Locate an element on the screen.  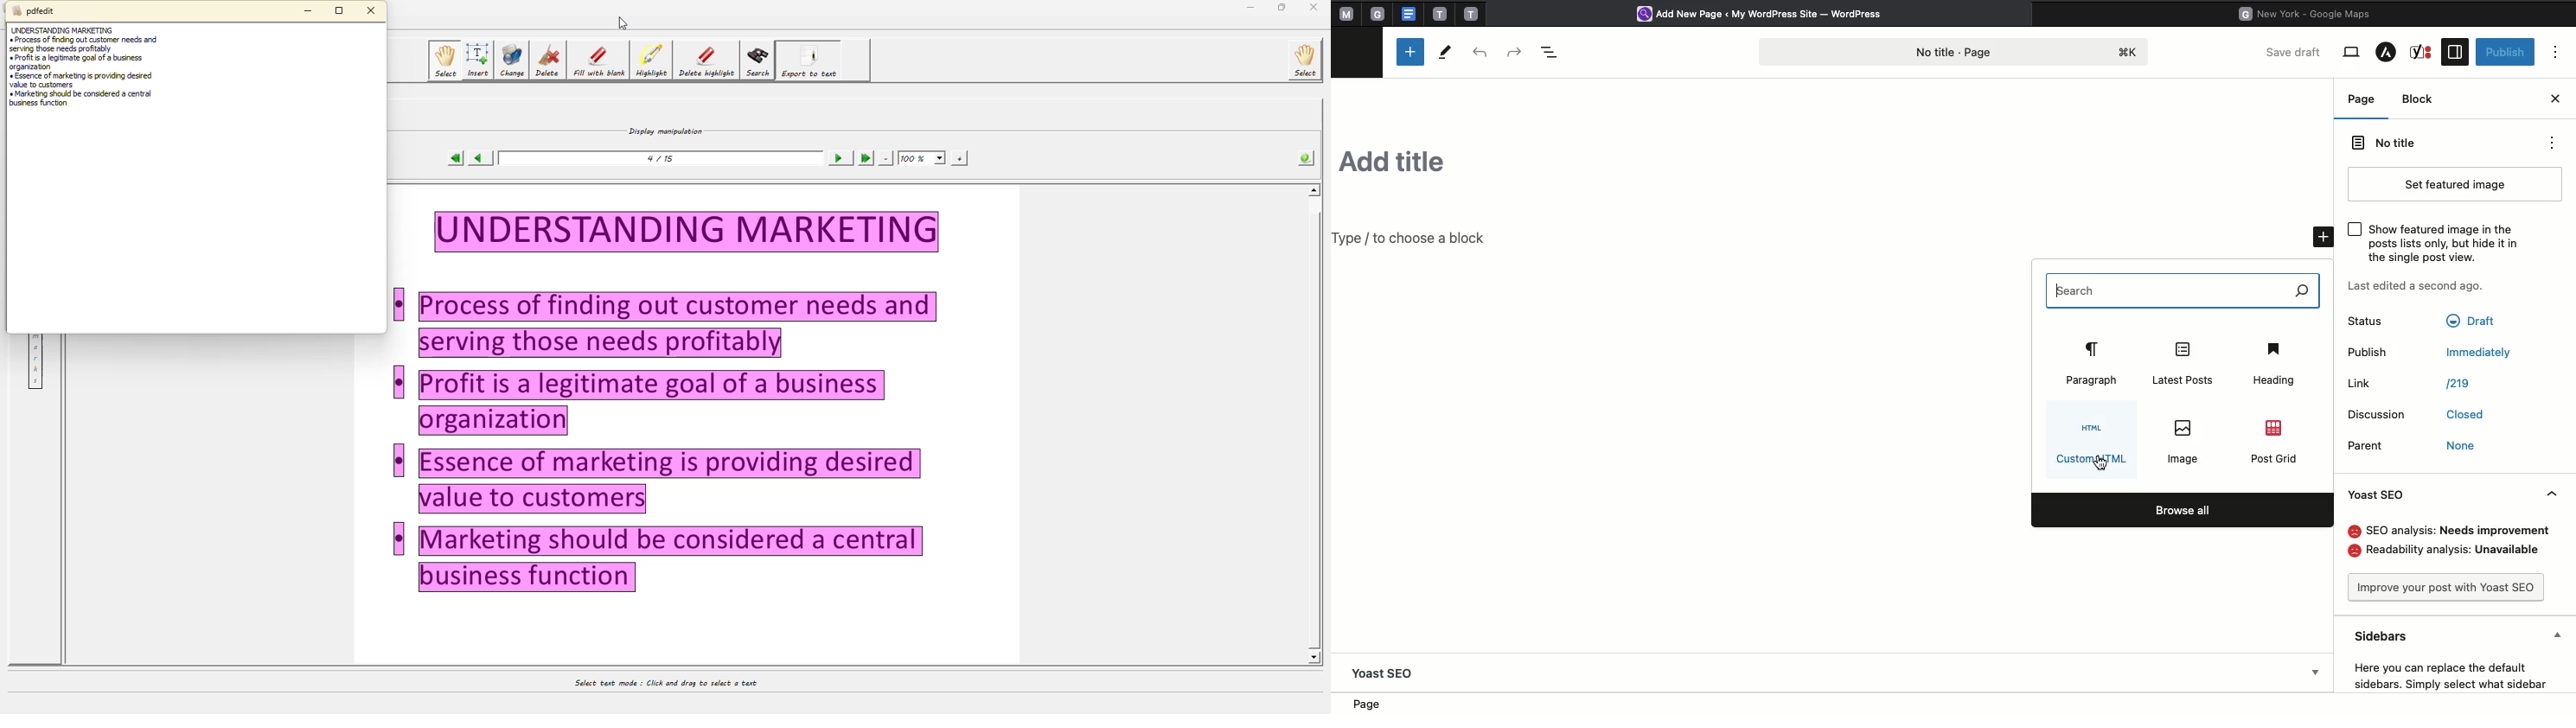
hide is located at coordinates (2559, 493).